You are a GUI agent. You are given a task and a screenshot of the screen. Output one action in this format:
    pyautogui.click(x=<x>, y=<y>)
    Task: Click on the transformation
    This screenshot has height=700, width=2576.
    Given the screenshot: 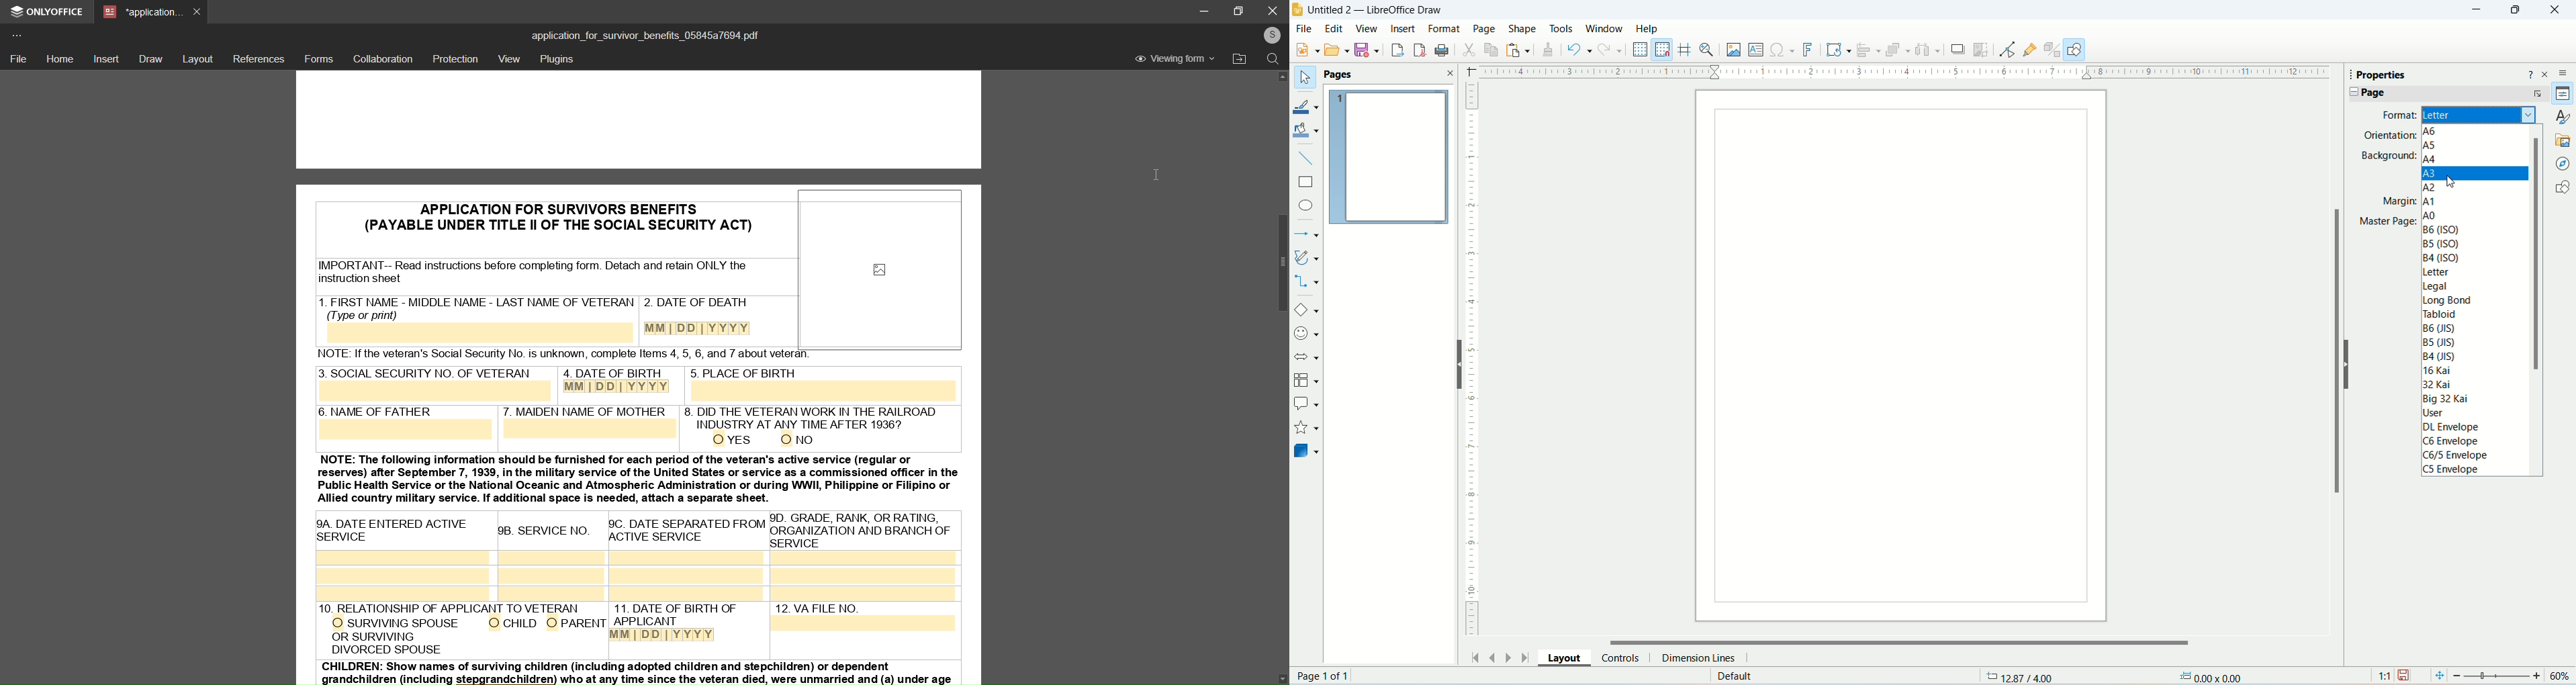 What is the action you would take?
    pyautogui.click(x=1838, y=50)
    